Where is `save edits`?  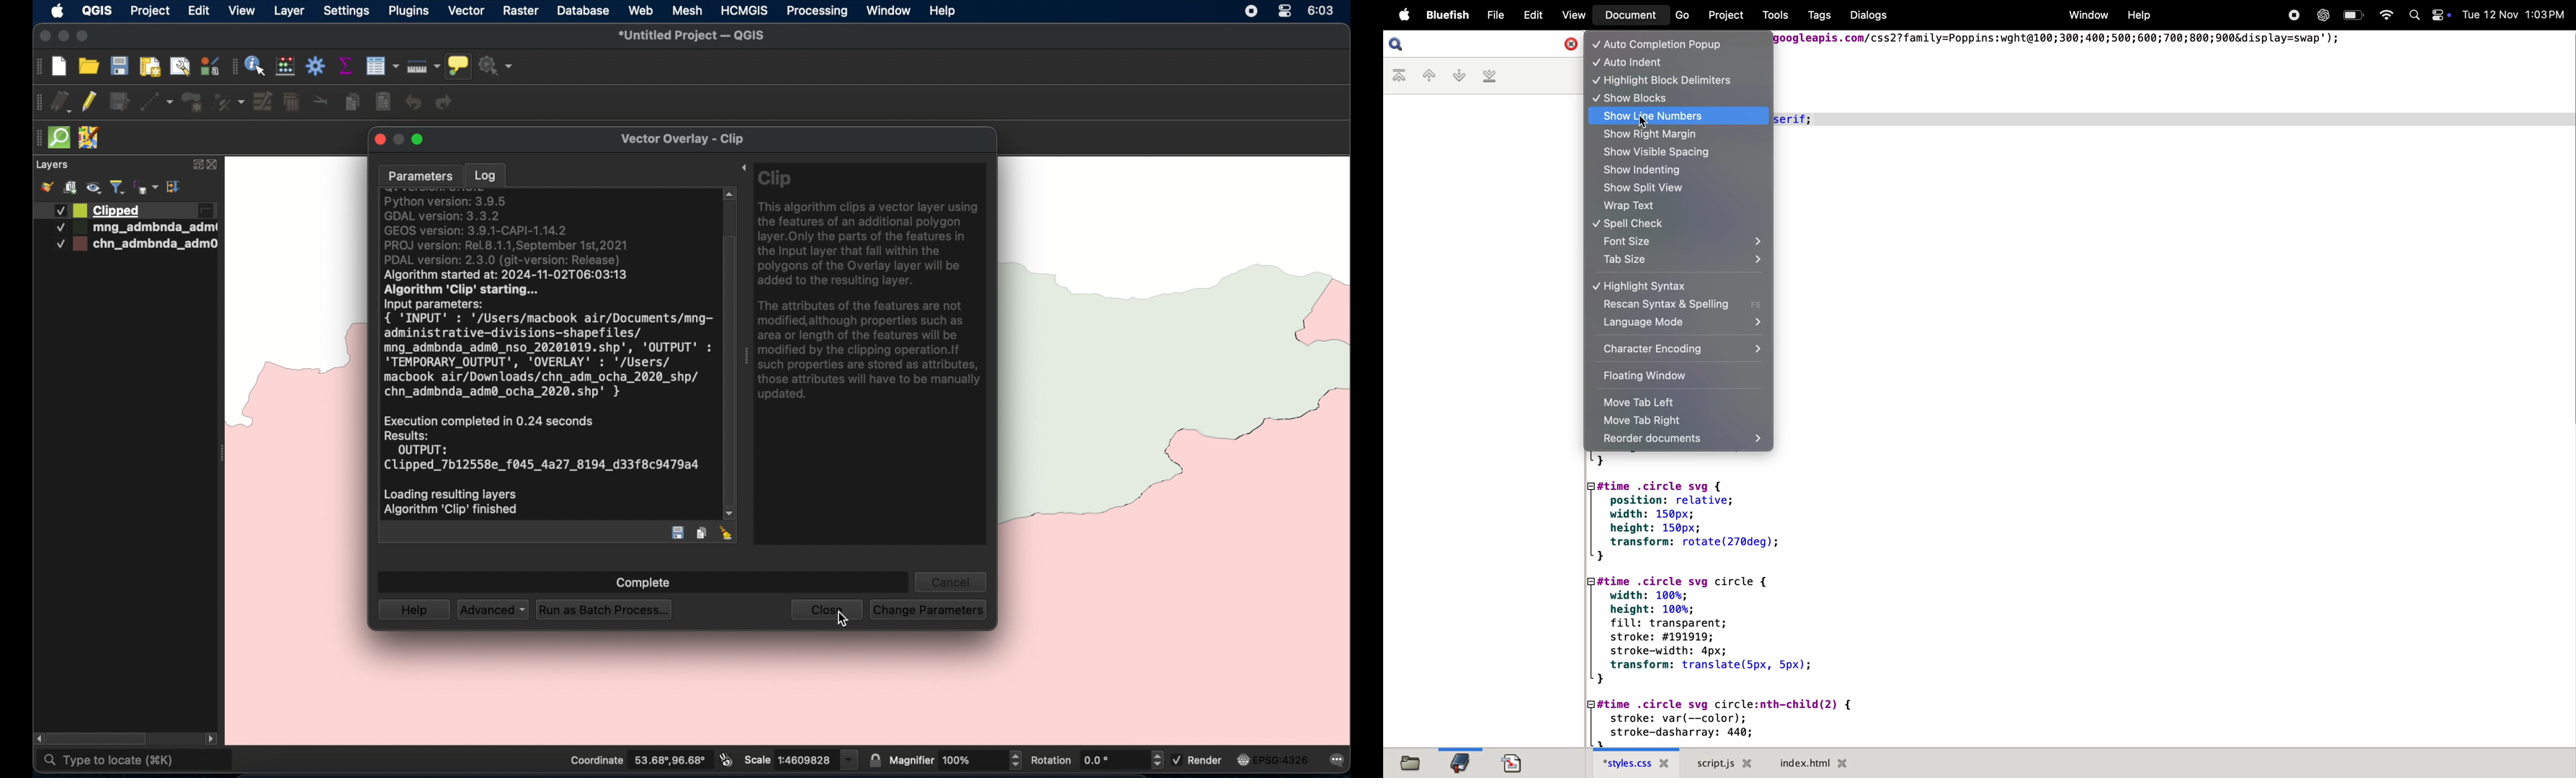 save edits is located at coordinates (120, 102).